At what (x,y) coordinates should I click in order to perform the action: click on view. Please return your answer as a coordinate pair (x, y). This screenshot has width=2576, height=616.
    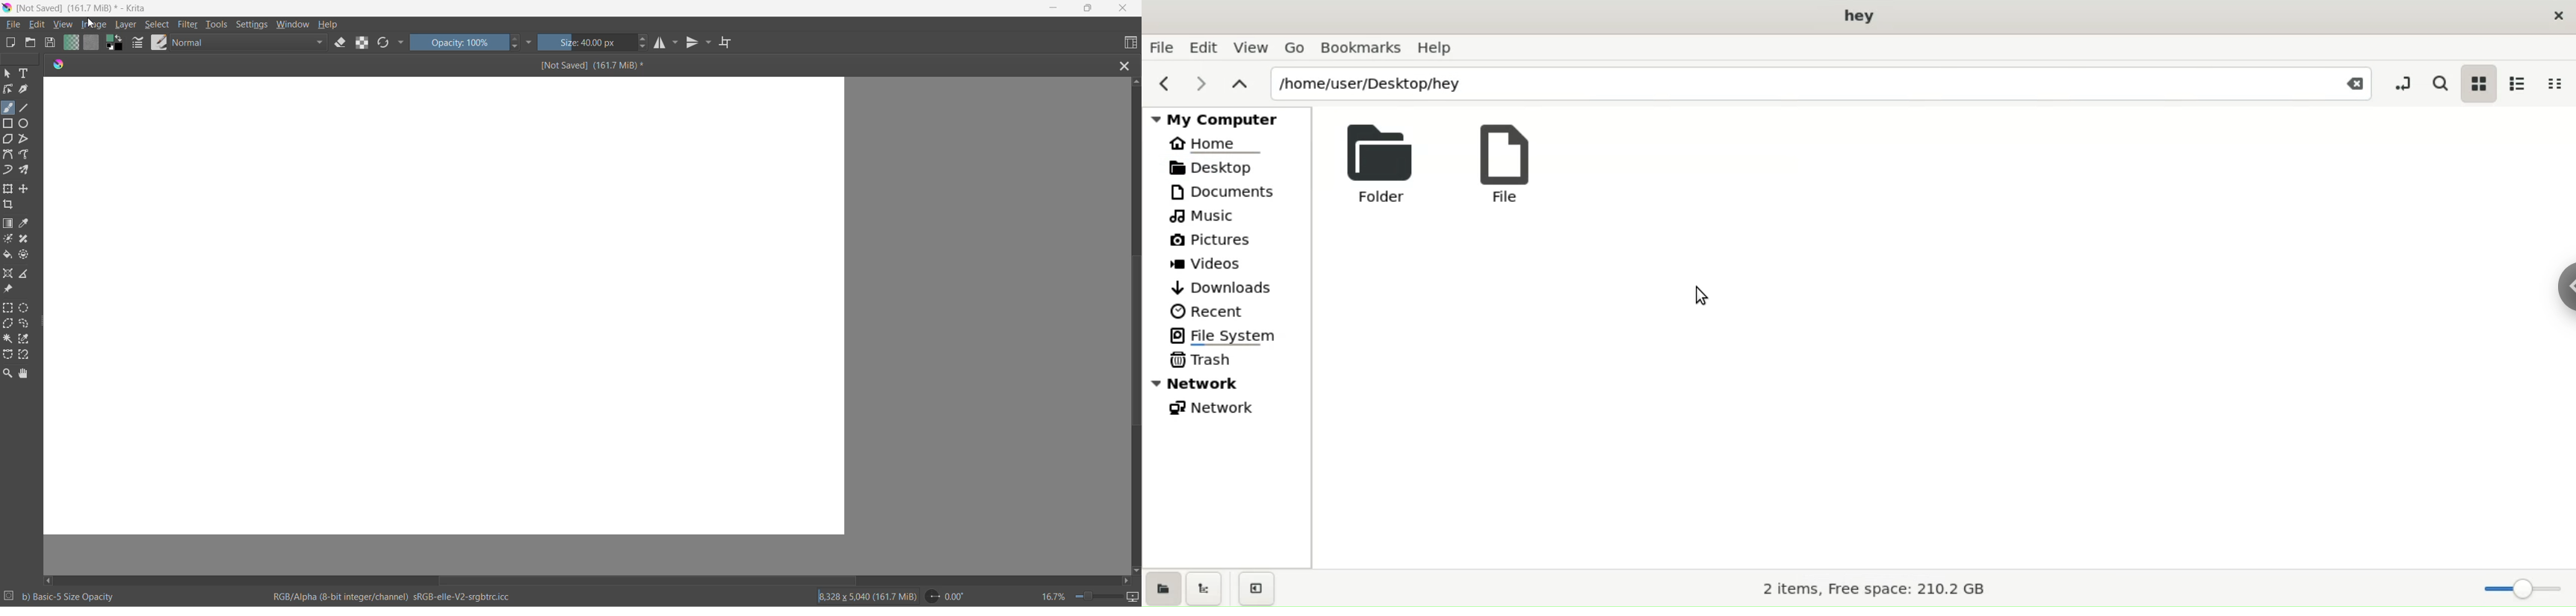
    Looking at the image, I should click on (1253, 48).